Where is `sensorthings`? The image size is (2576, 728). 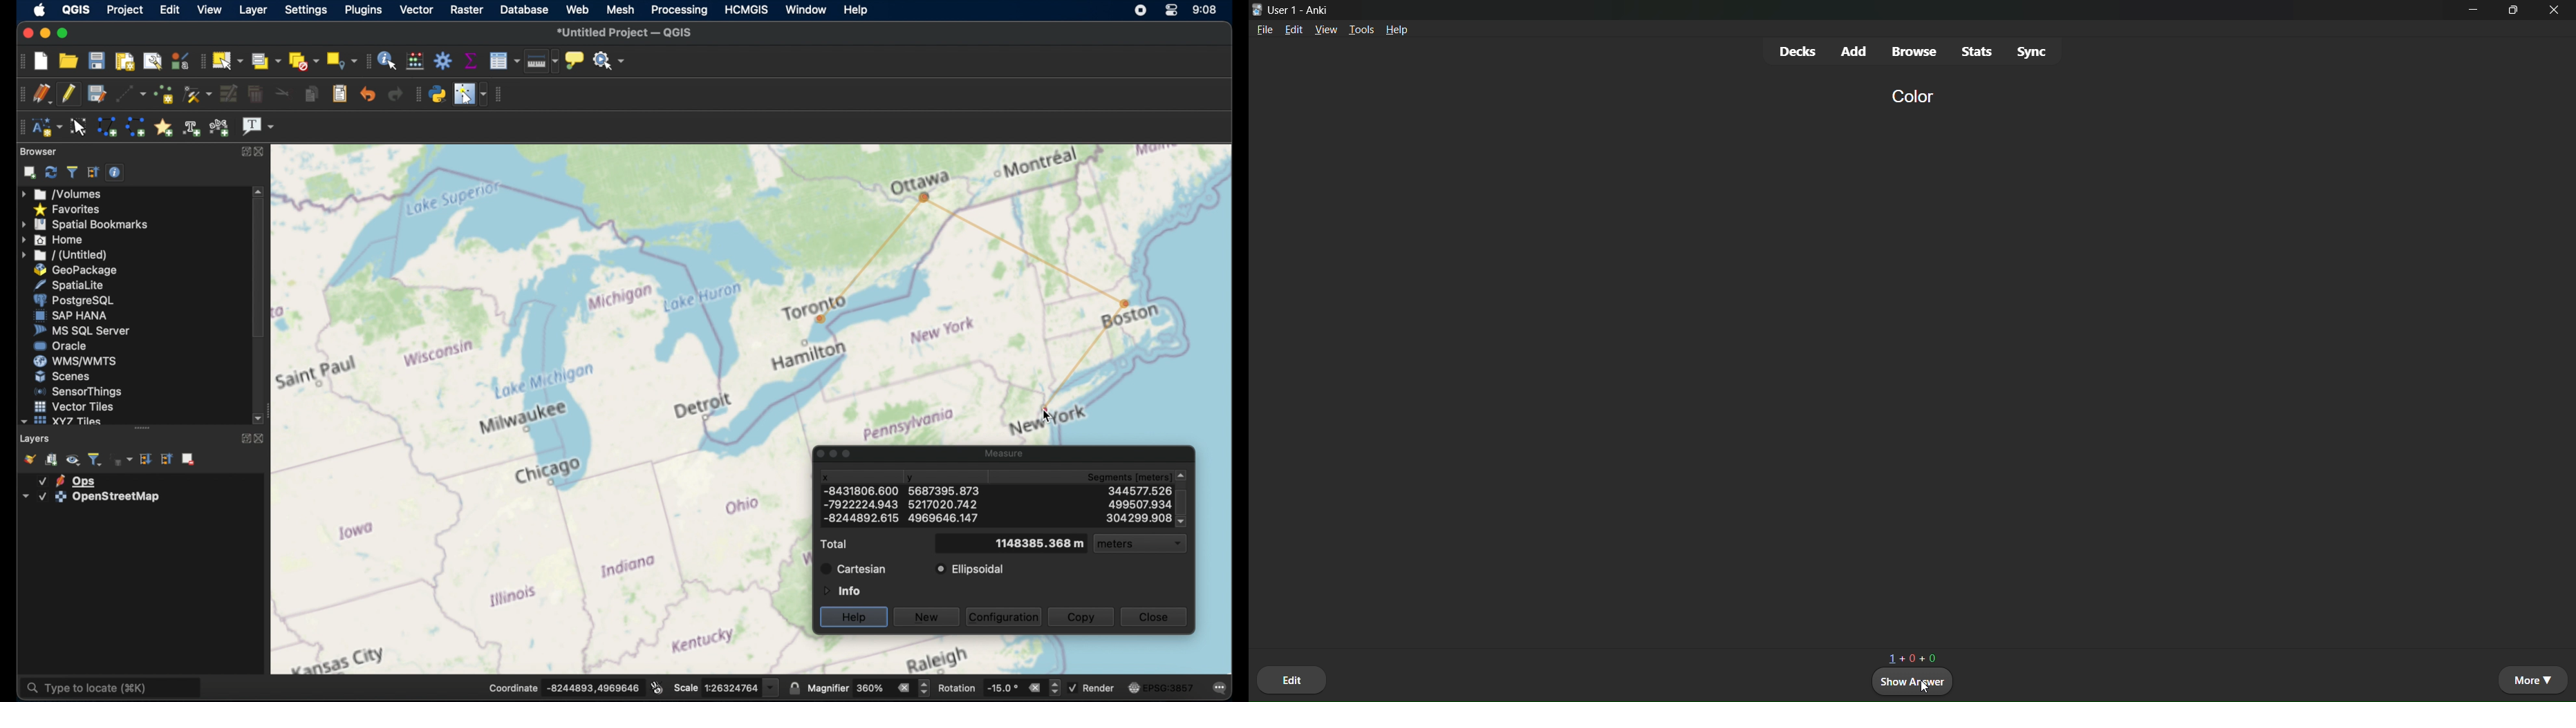
sensorthings is located at coordinates (79, 391).